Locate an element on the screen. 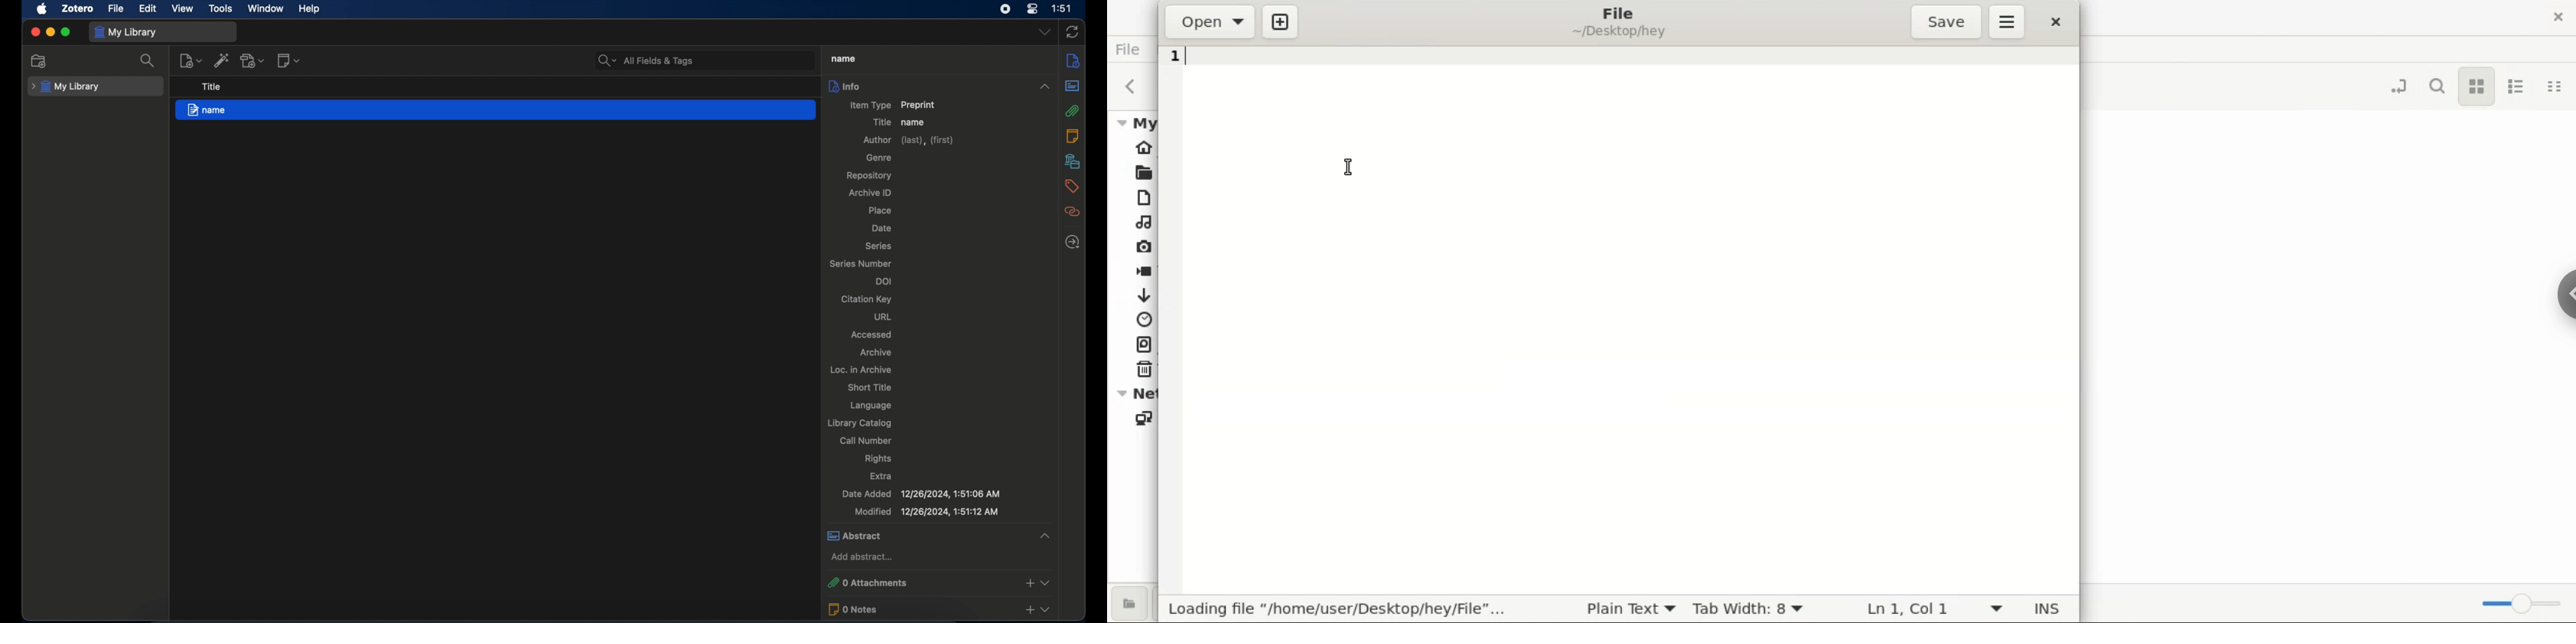 Image resolution: width=2576 pixels, height=644 pixels. extra is located at coordinates (880, 476).